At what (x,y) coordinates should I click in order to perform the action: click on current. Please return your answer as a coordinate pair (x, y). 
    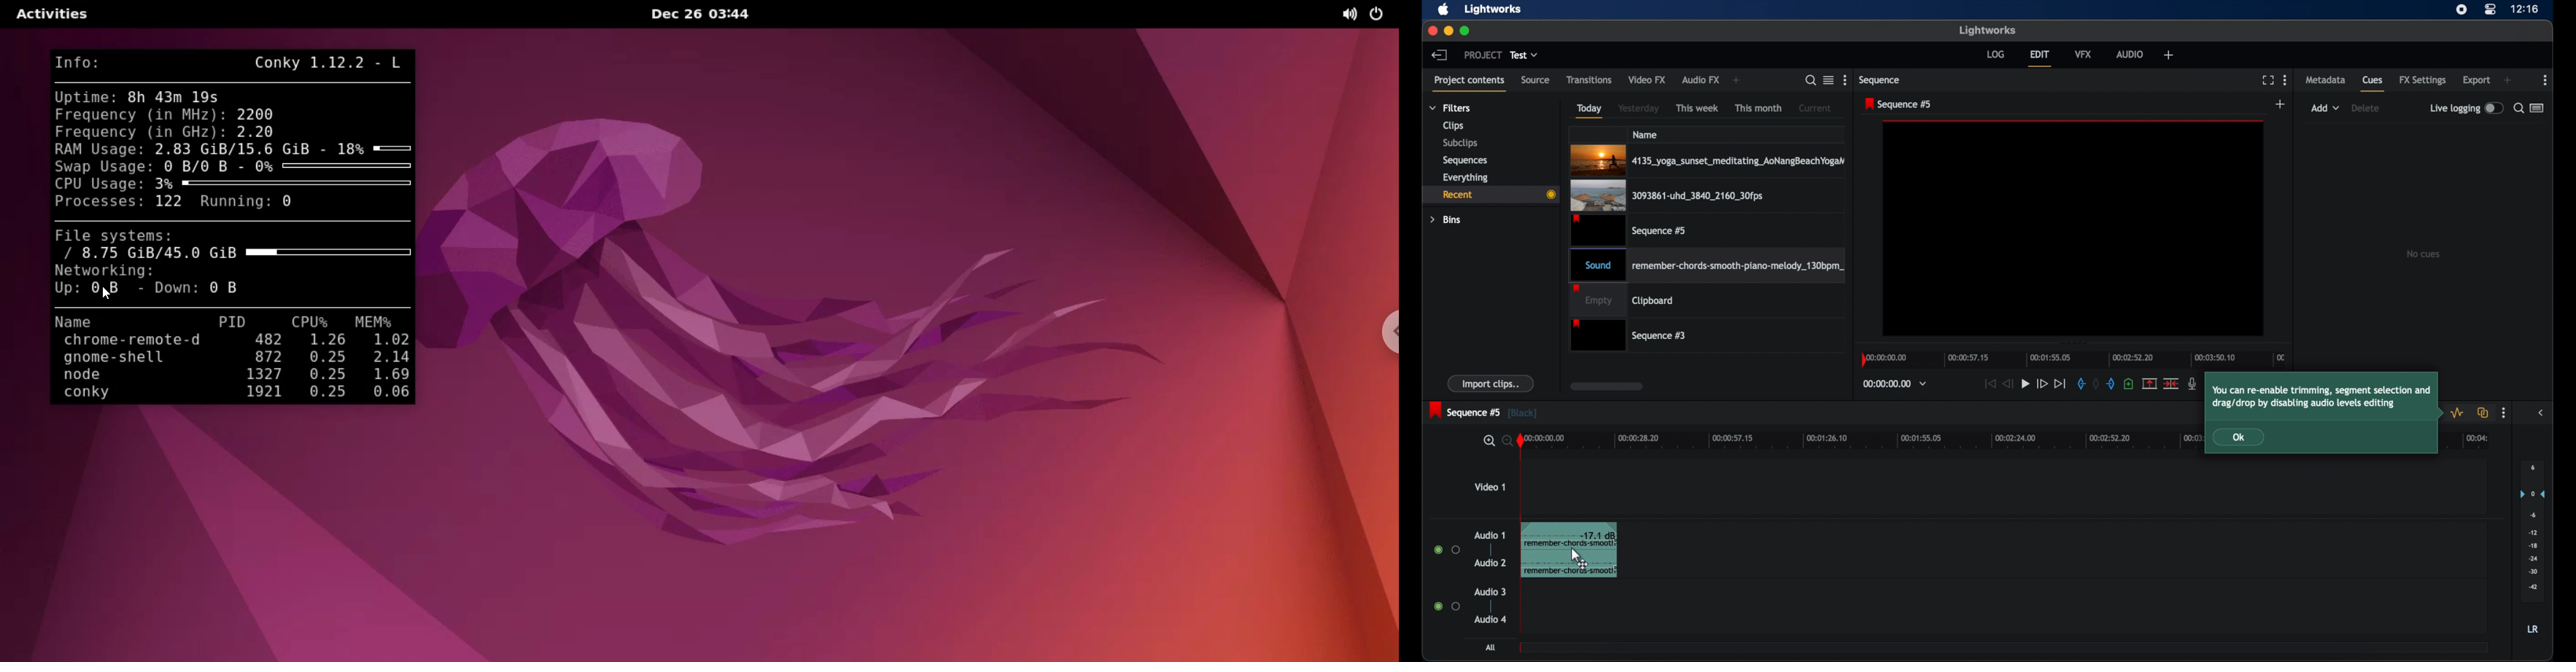
    Looking at the image, I should click on (1815, 108).